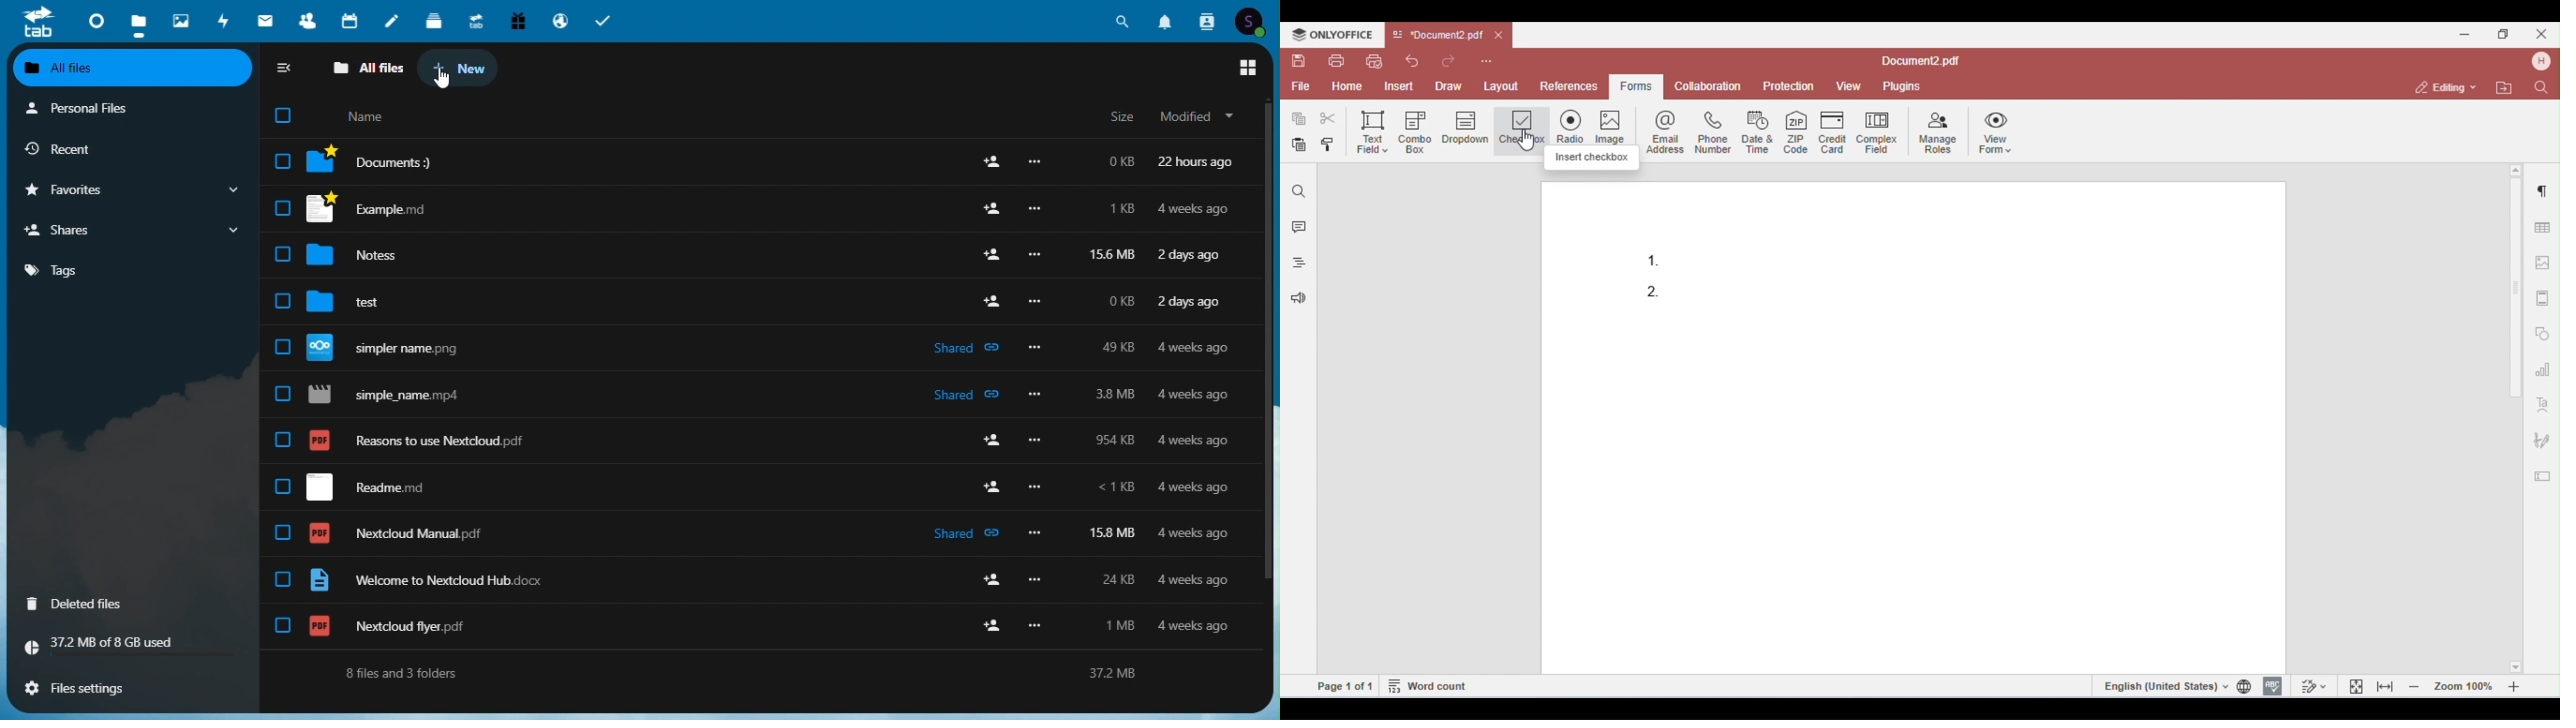 The width and height of the screenshot is (2576, 728). Describe the element at coordinates (385, 488) in the screenshot. I see `readme.md` at that location.